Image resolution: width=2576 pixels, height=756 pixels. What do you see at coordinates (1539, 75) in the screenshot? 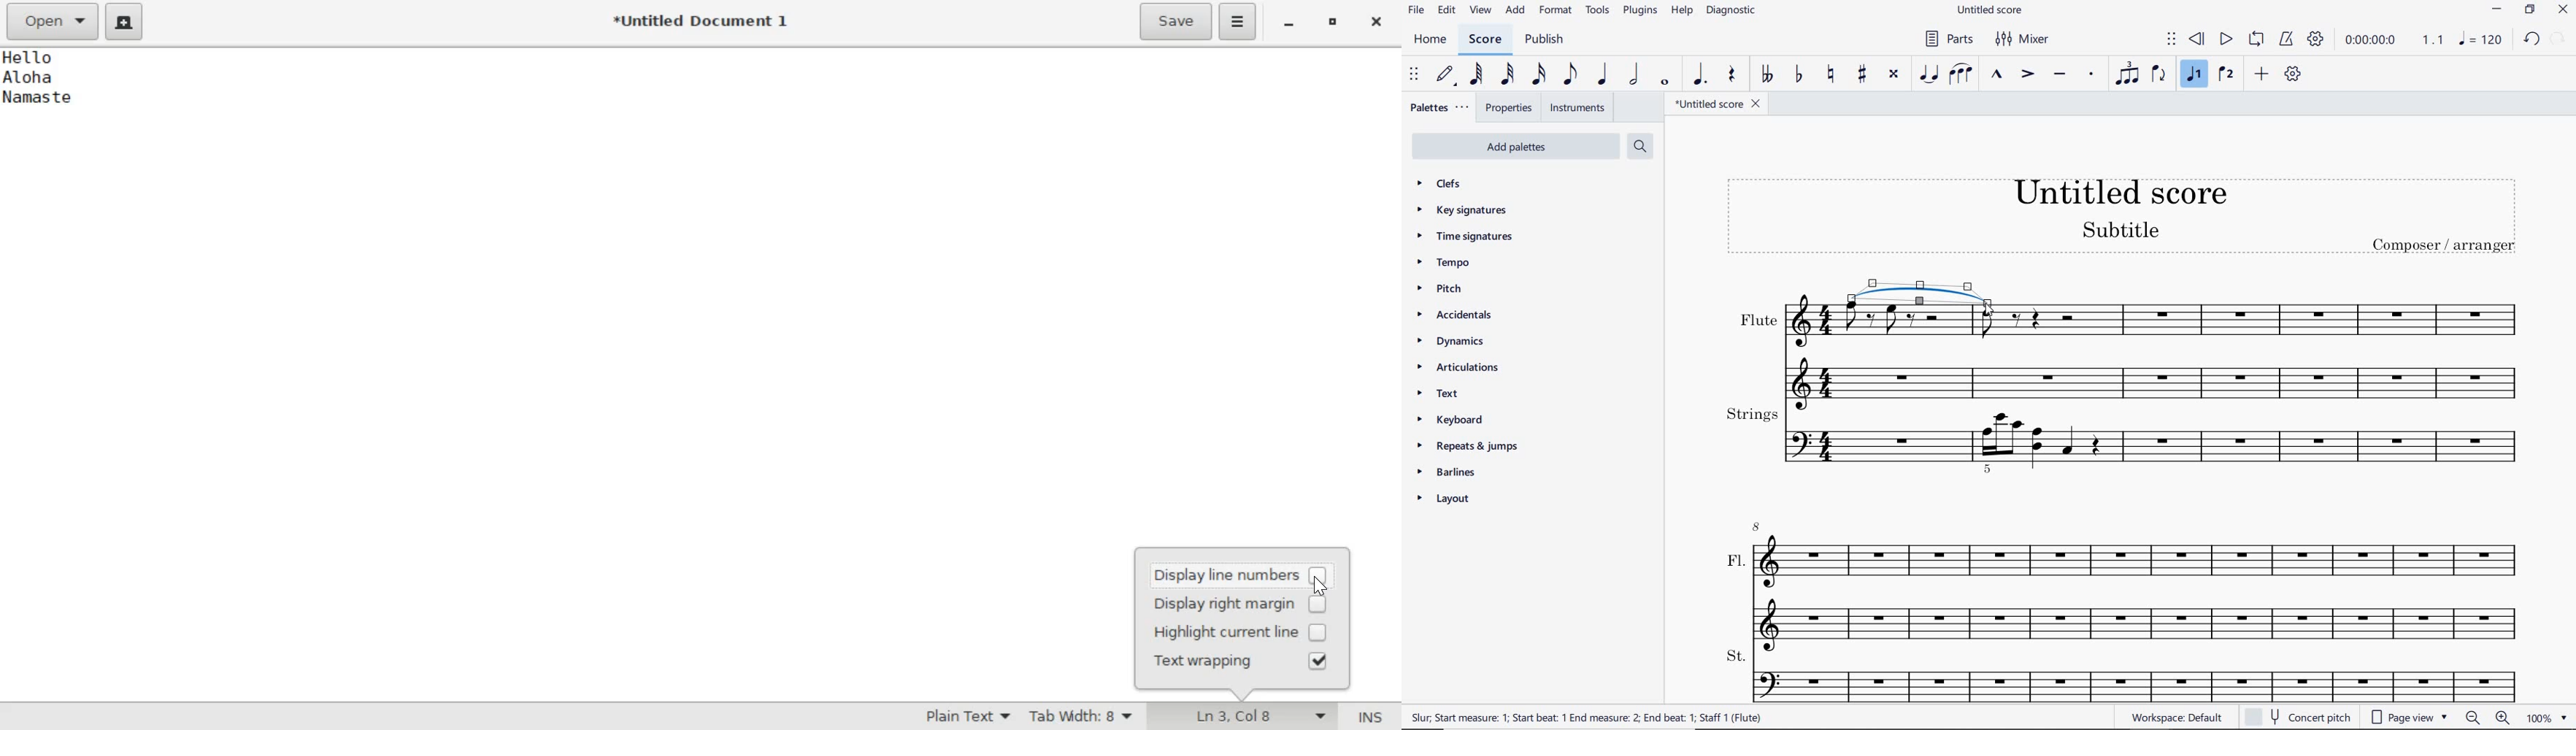
I see `16TH NOTE` at bounding box center [1539, 75].